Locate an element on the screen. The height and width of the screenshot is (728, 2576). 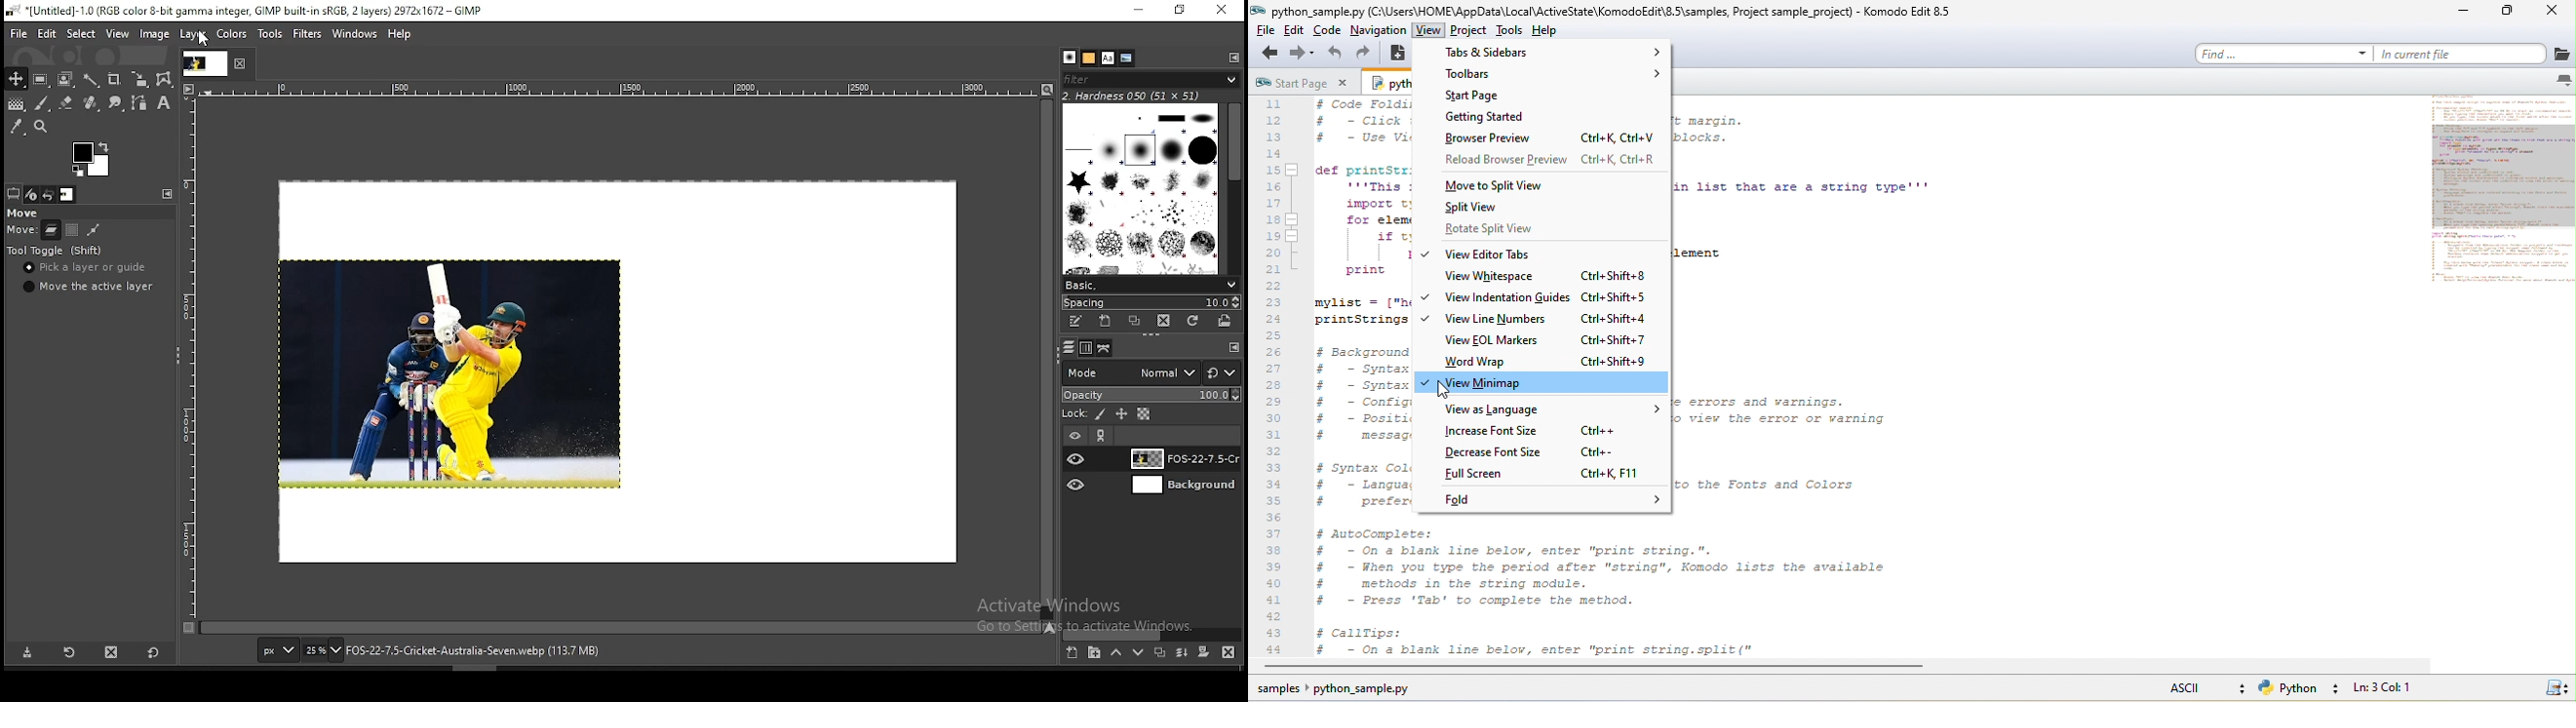
add a mask is located at coordinates (1201, 653).